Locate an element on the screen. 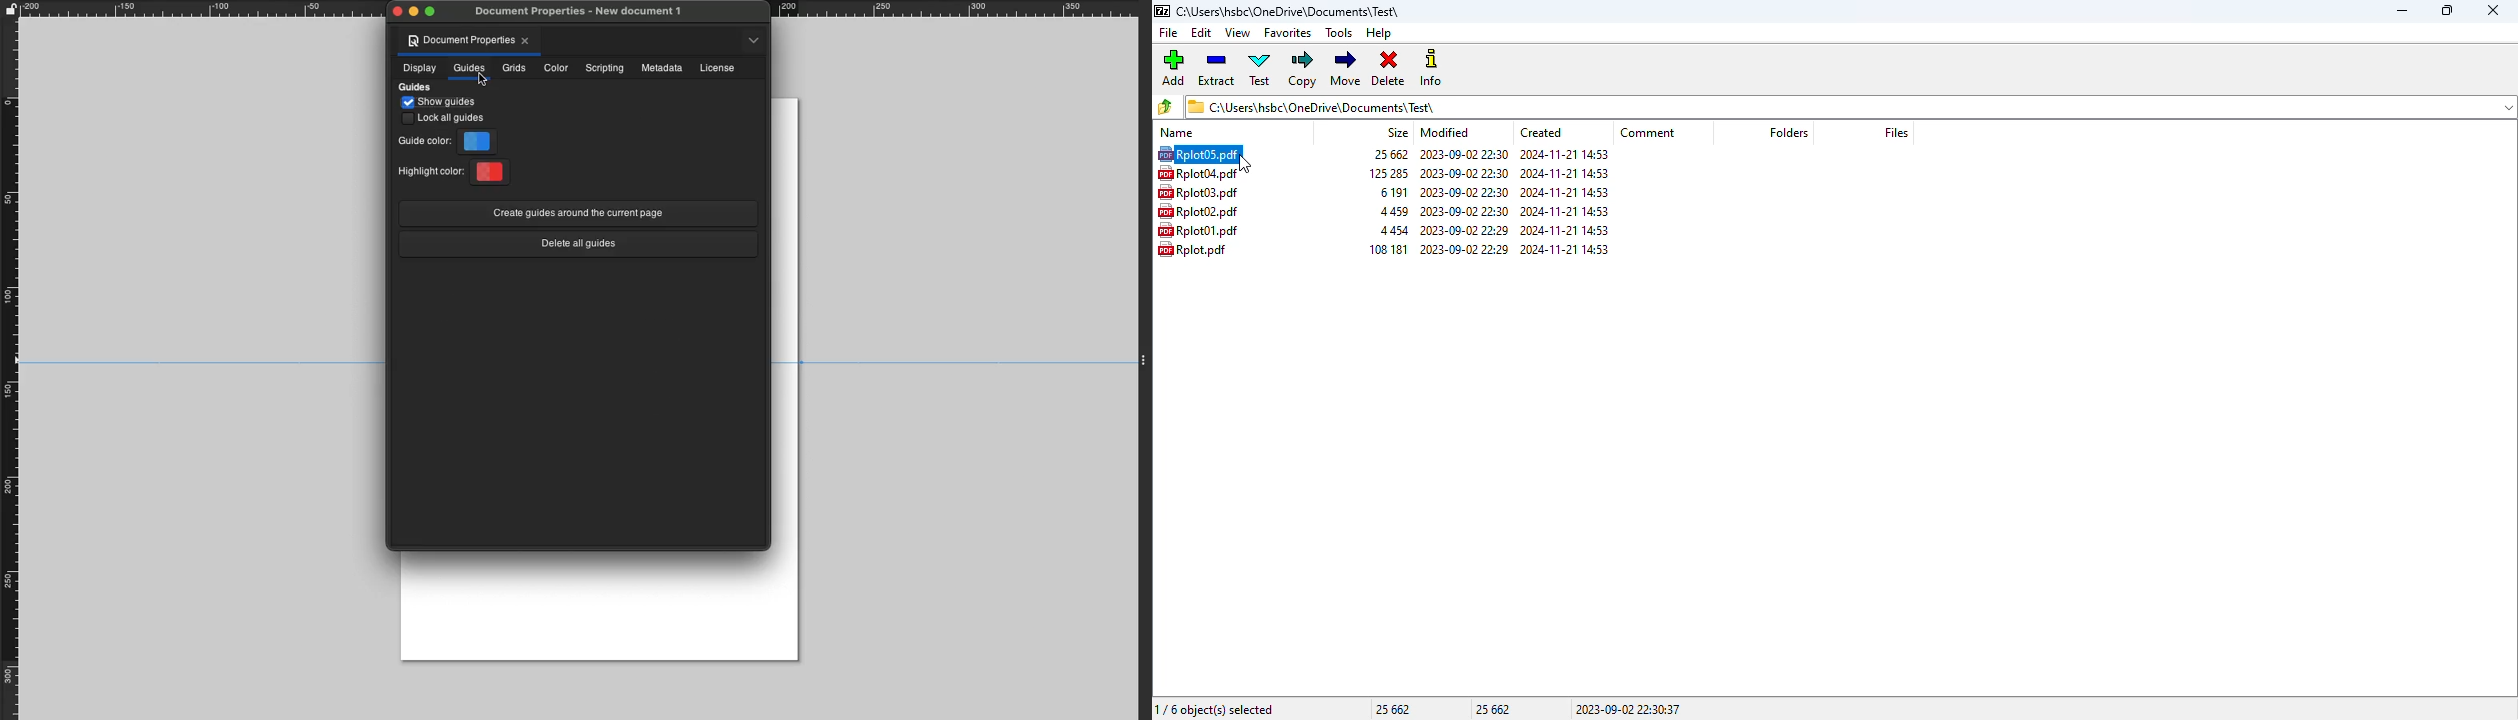 Image resolution: width=2520 pixels, height=728 pixels. modified date & time is located at coordinates (1466, 173).